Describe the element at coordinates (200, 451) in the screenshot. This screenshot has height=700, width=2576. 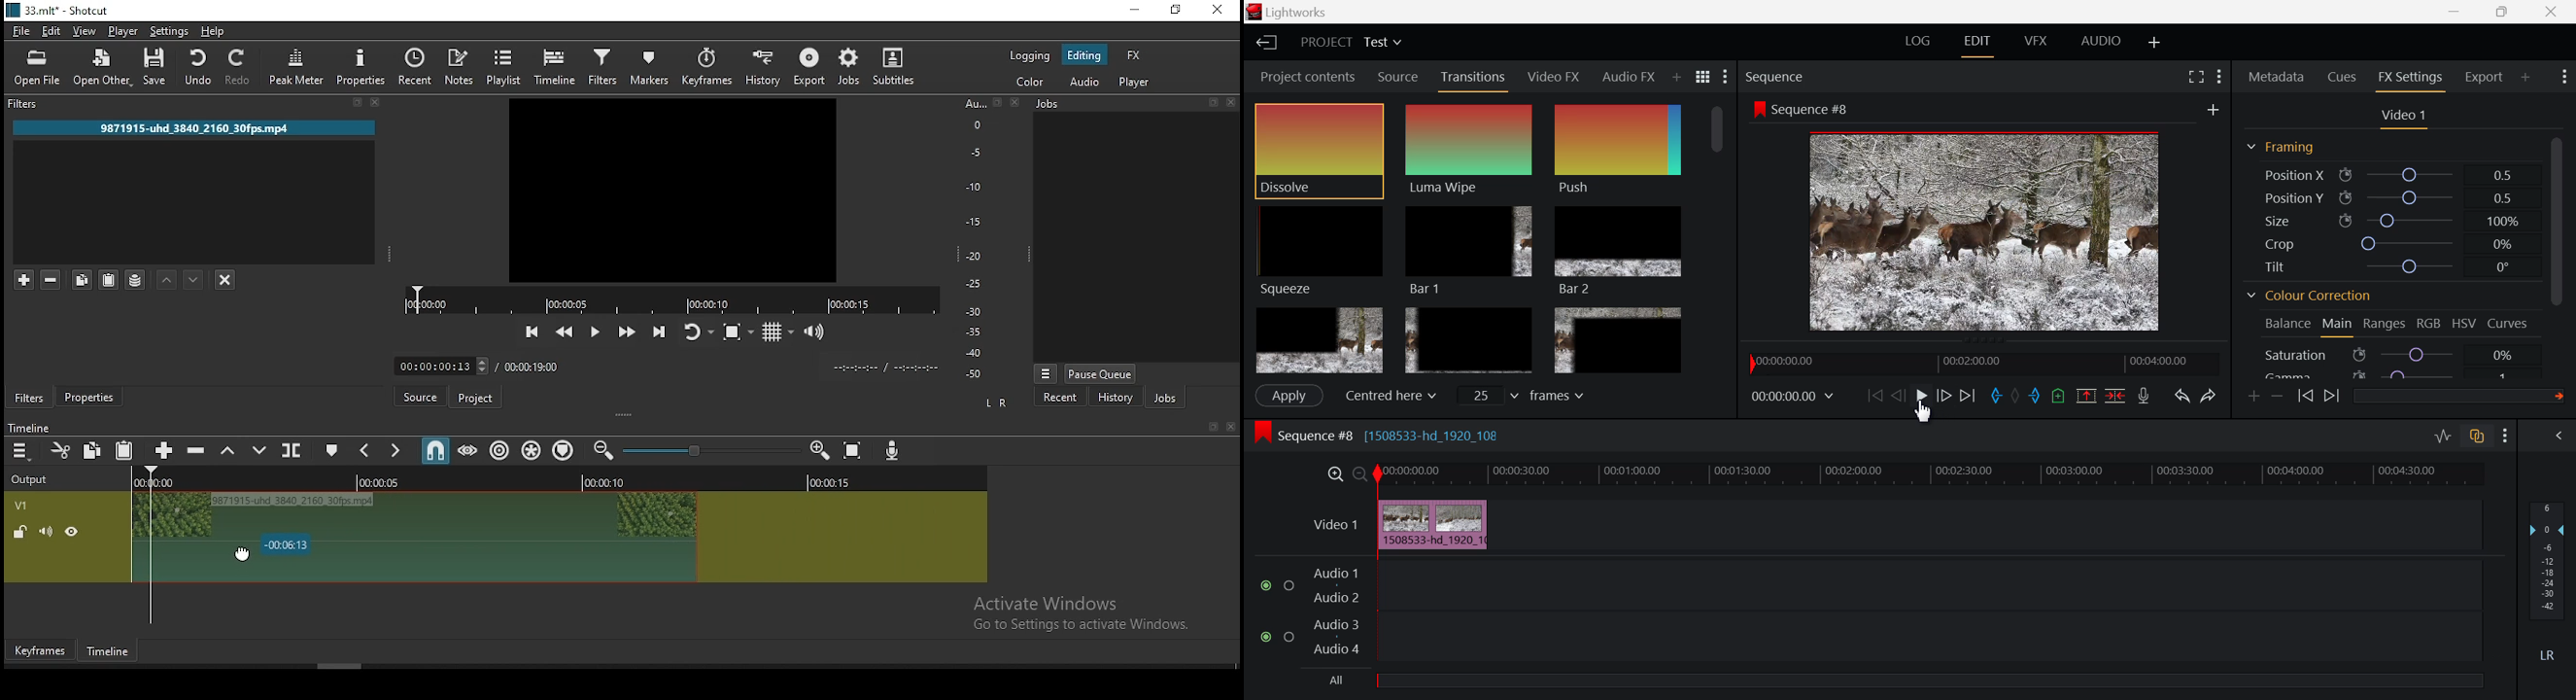
I see `ripple delete` at that location.